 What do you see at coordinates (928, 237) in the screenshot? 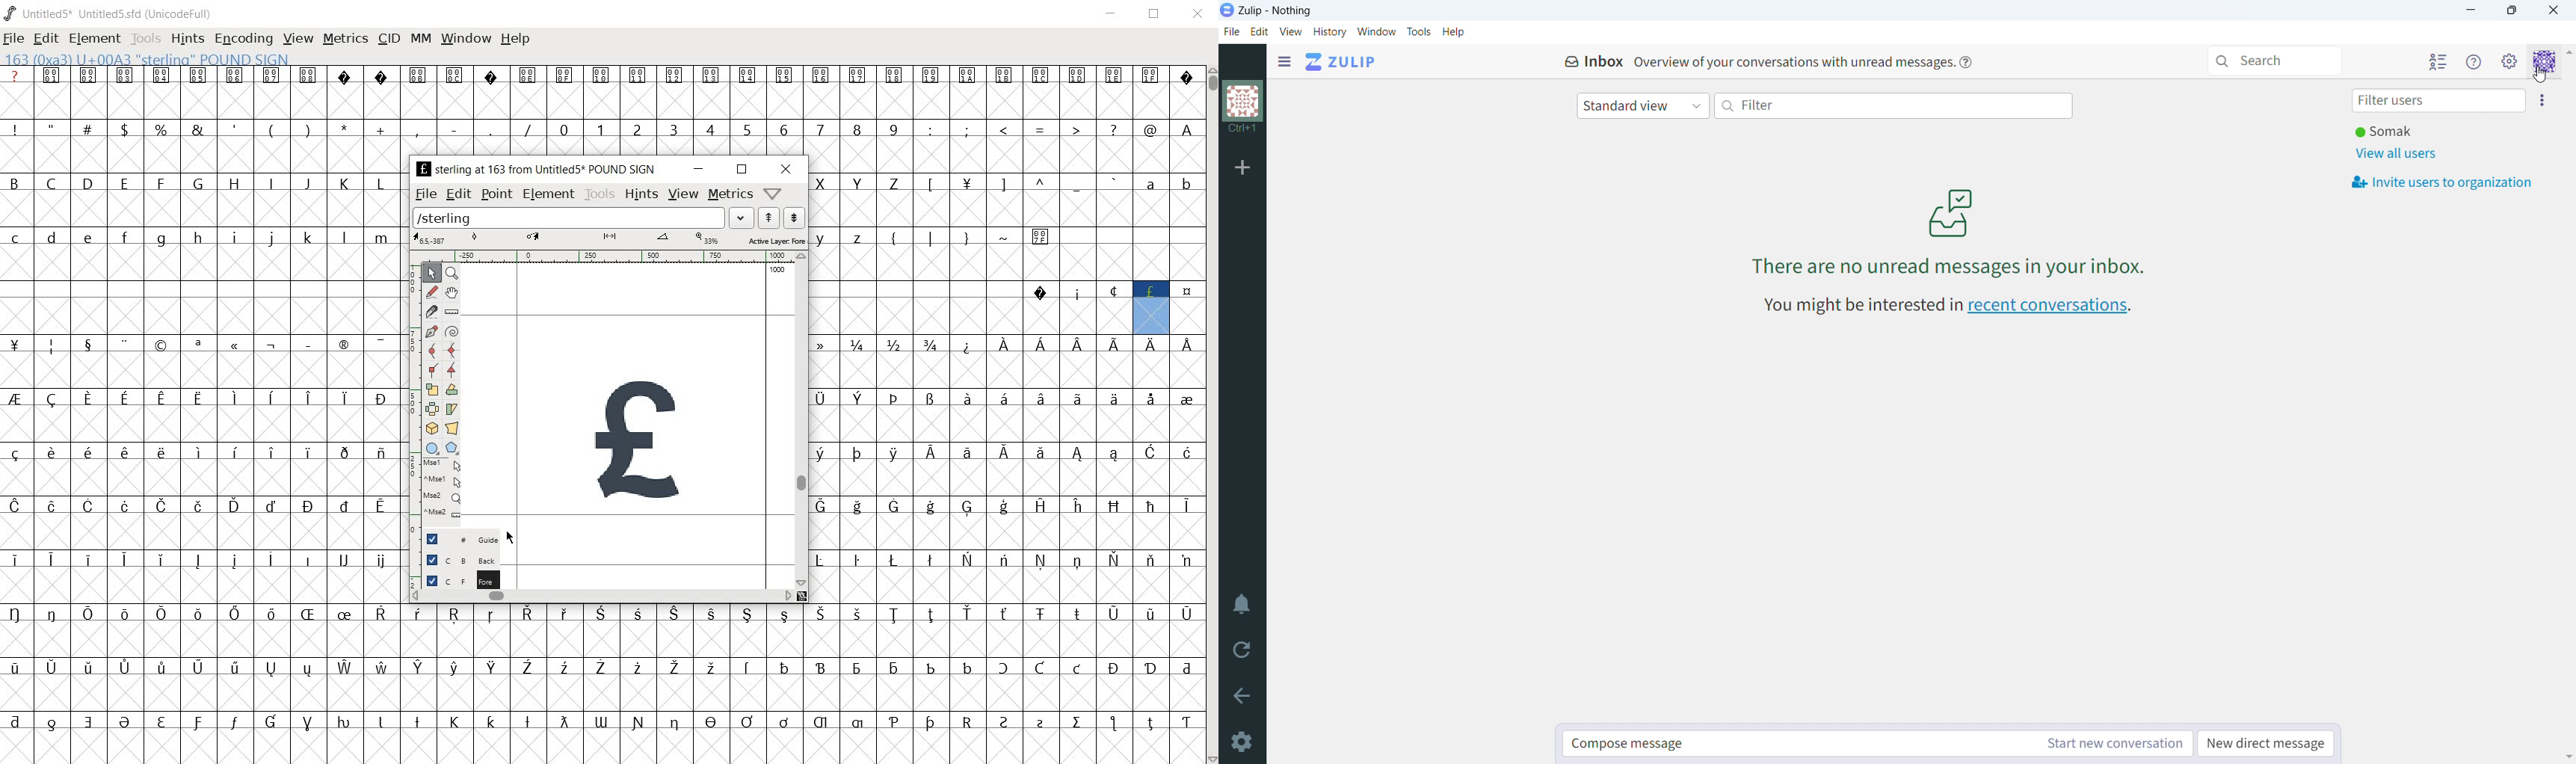
I see `|` at bounding box center [928, 237].